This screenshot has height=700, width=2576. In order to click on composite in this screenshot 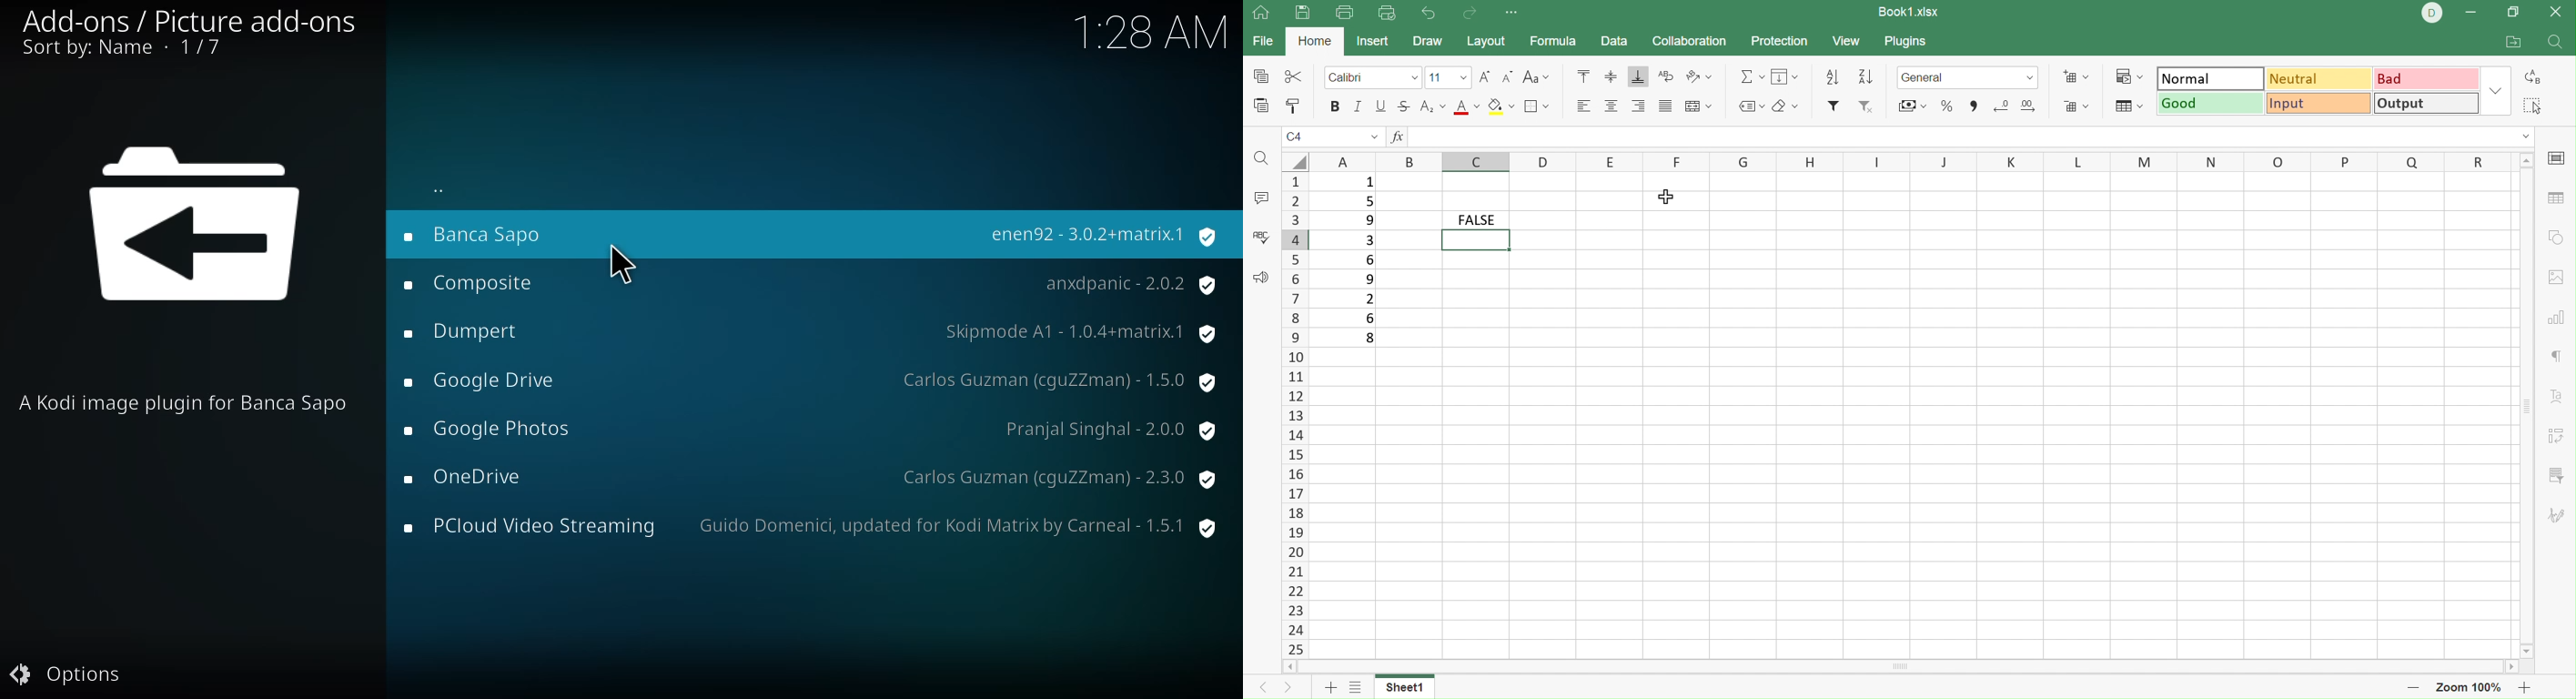, I will do `click(472, 284)`.